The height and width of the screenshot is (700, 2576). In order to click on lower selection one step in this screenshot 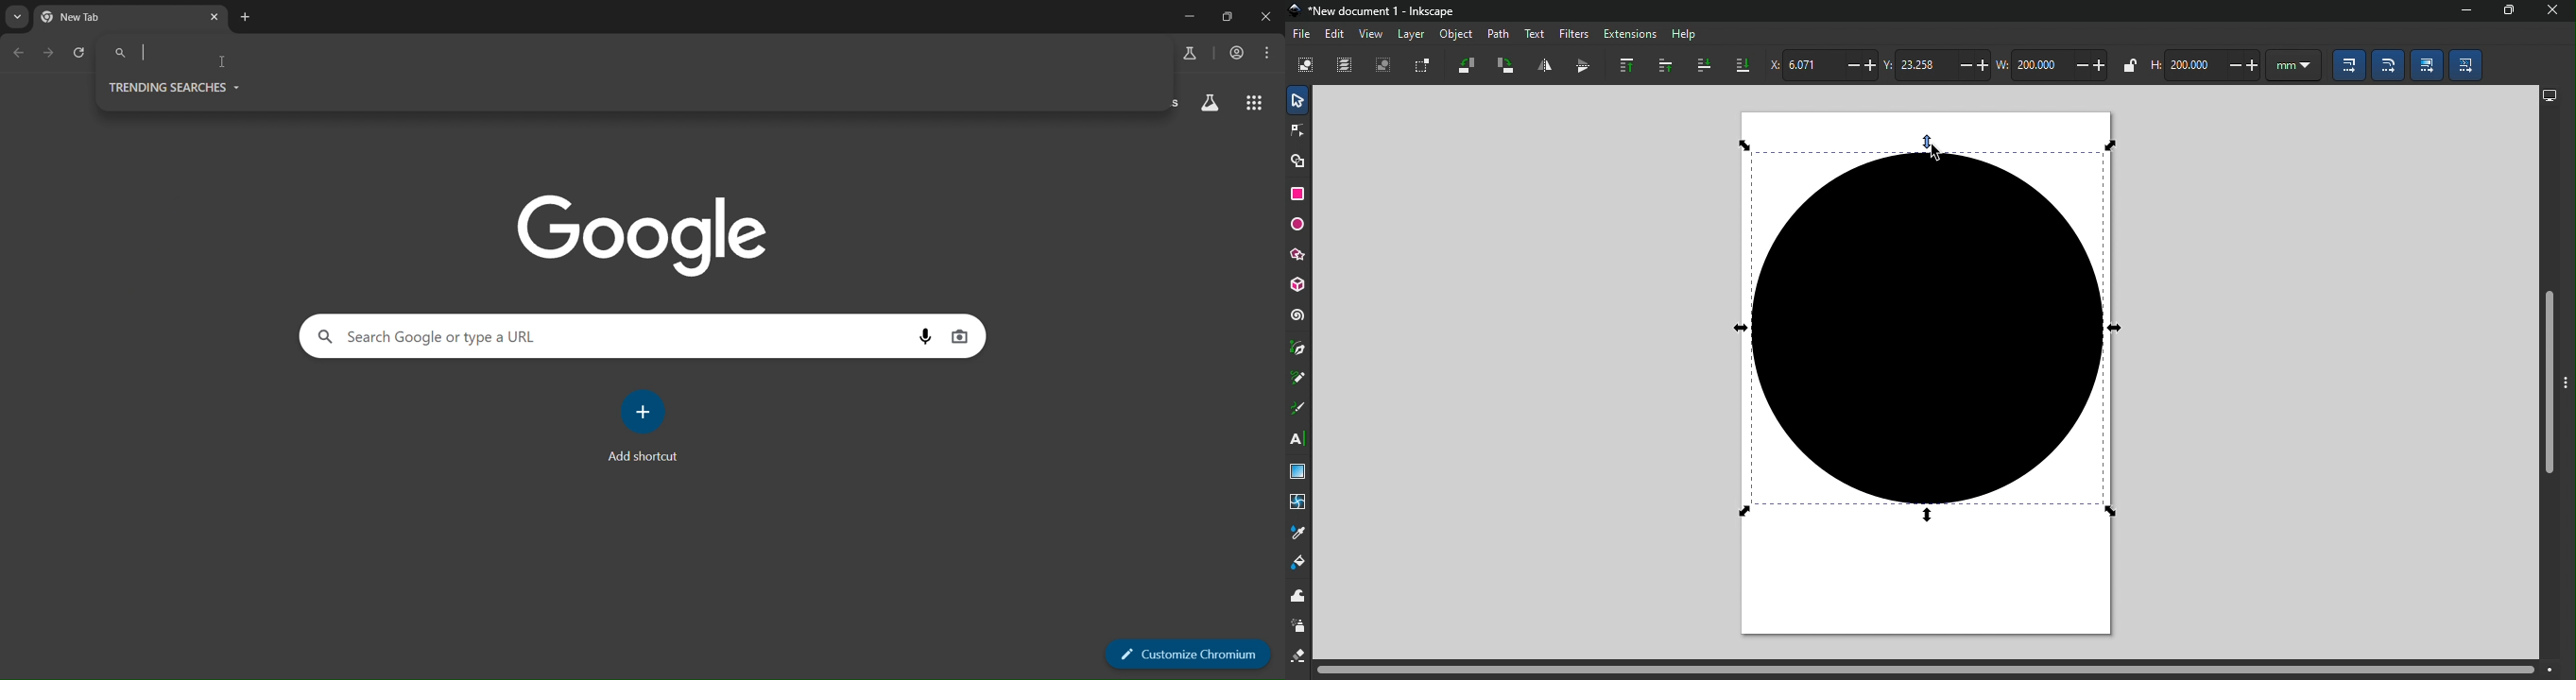, I will do `click(1705, 66)`.